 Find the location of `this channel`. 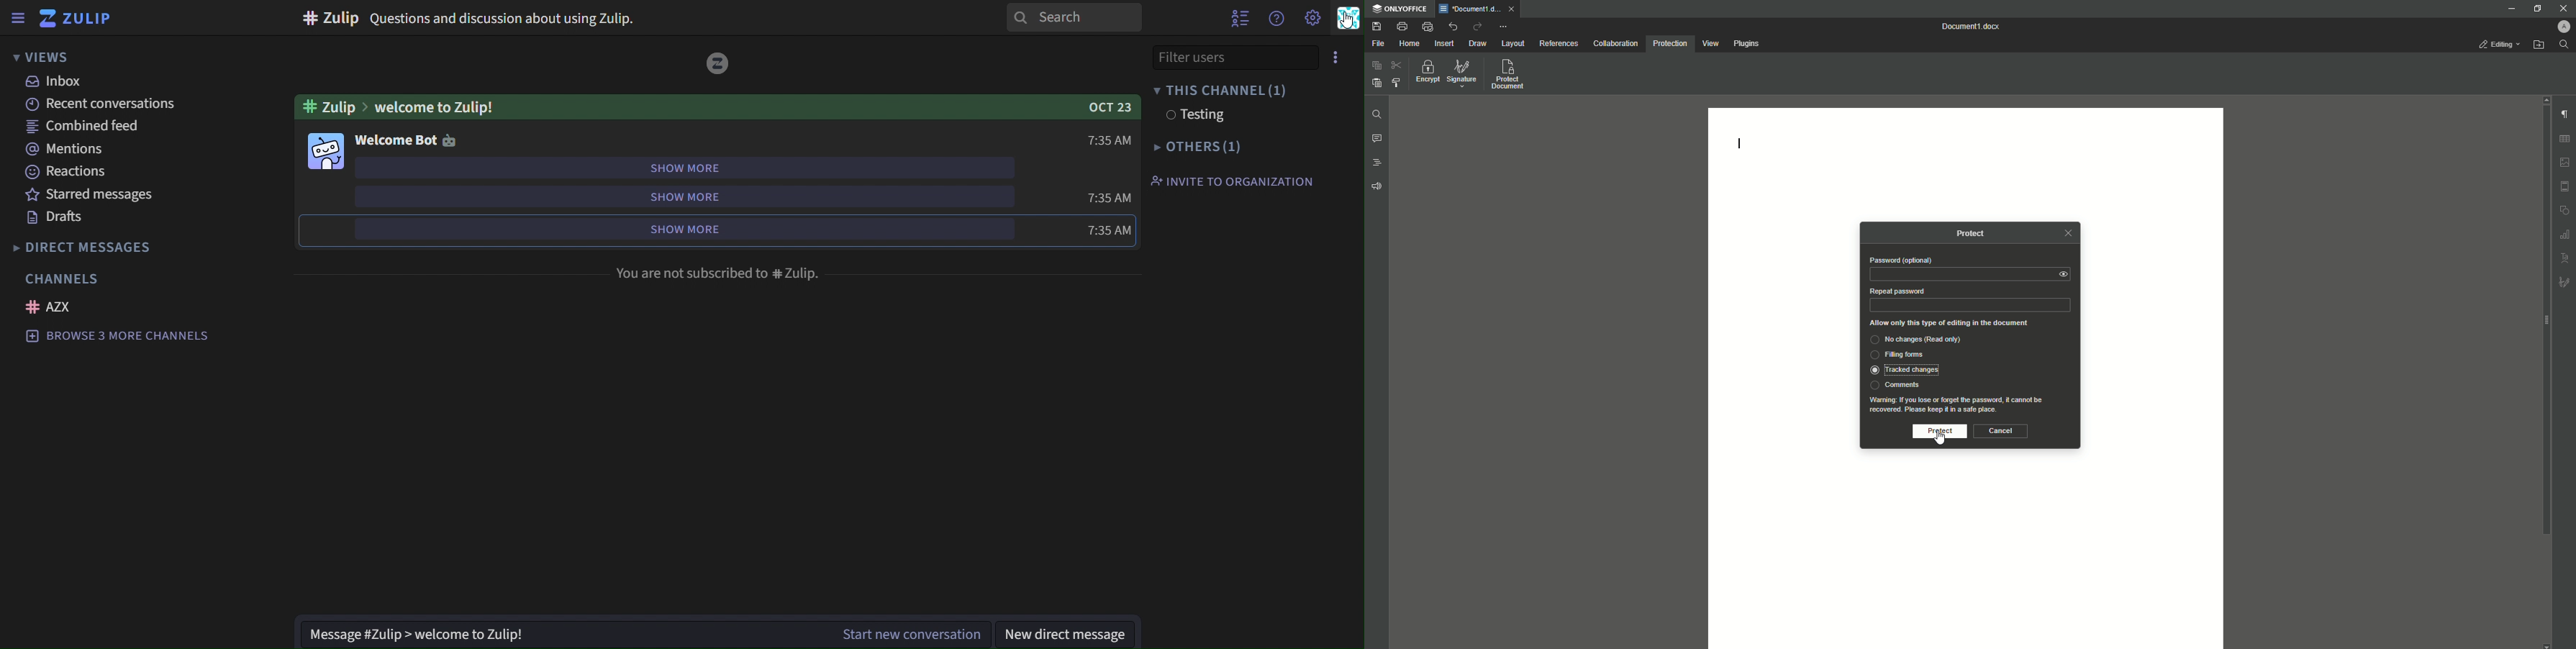

this channel is located at coordinates (1214, 92).